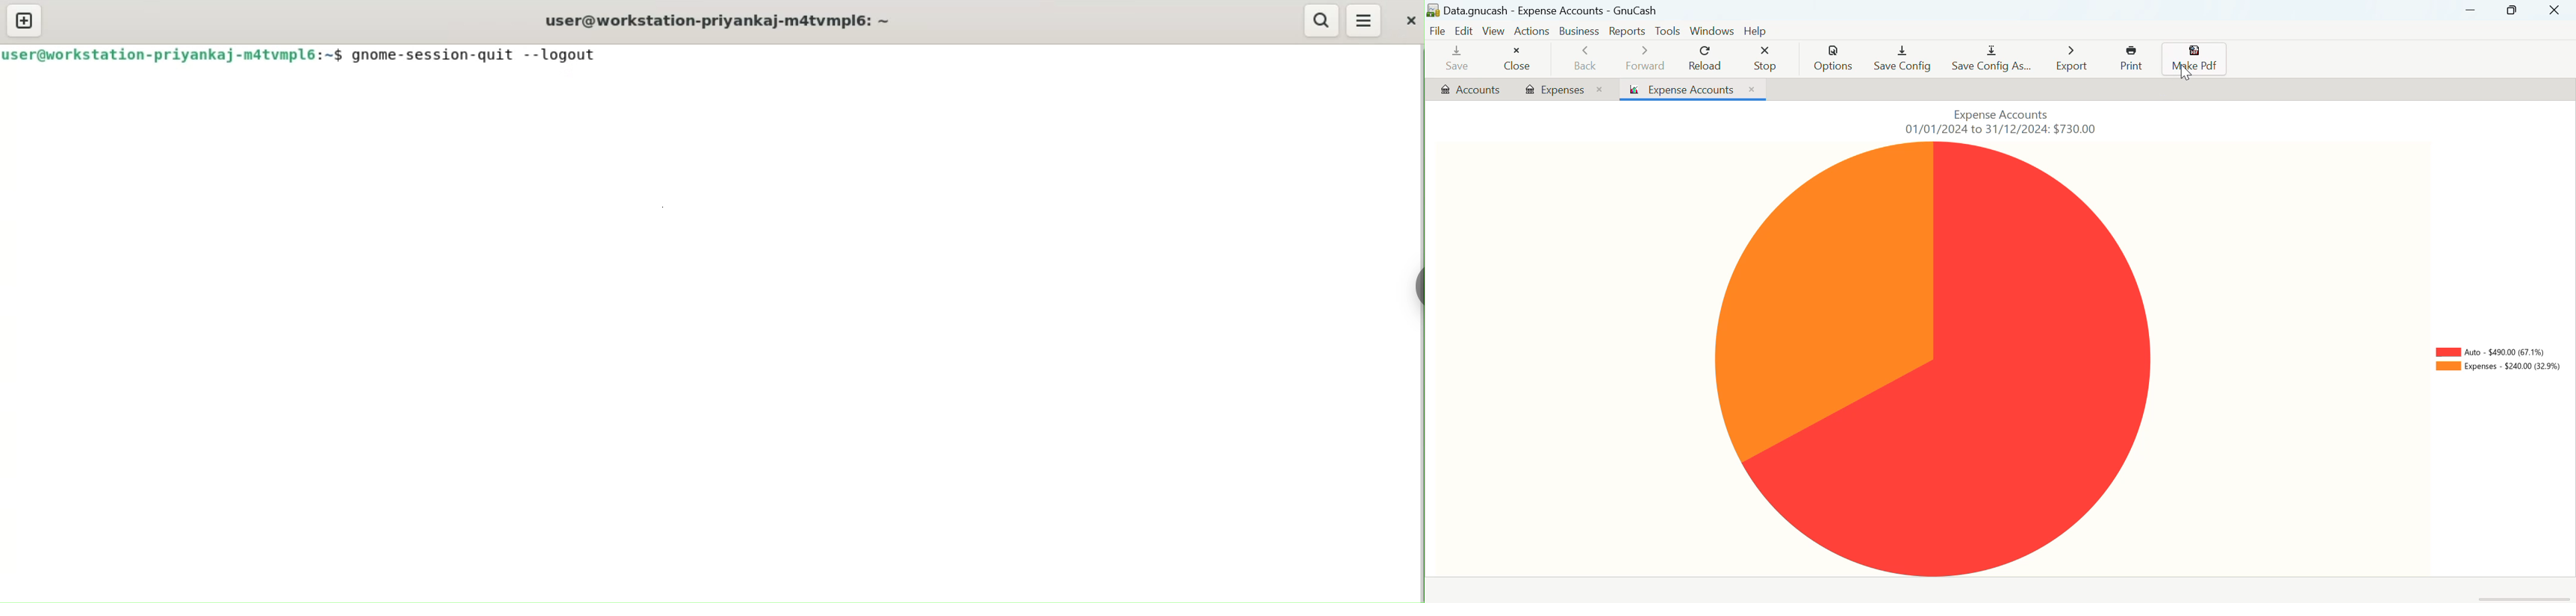  I want to click on Print, so click(2133, 59).